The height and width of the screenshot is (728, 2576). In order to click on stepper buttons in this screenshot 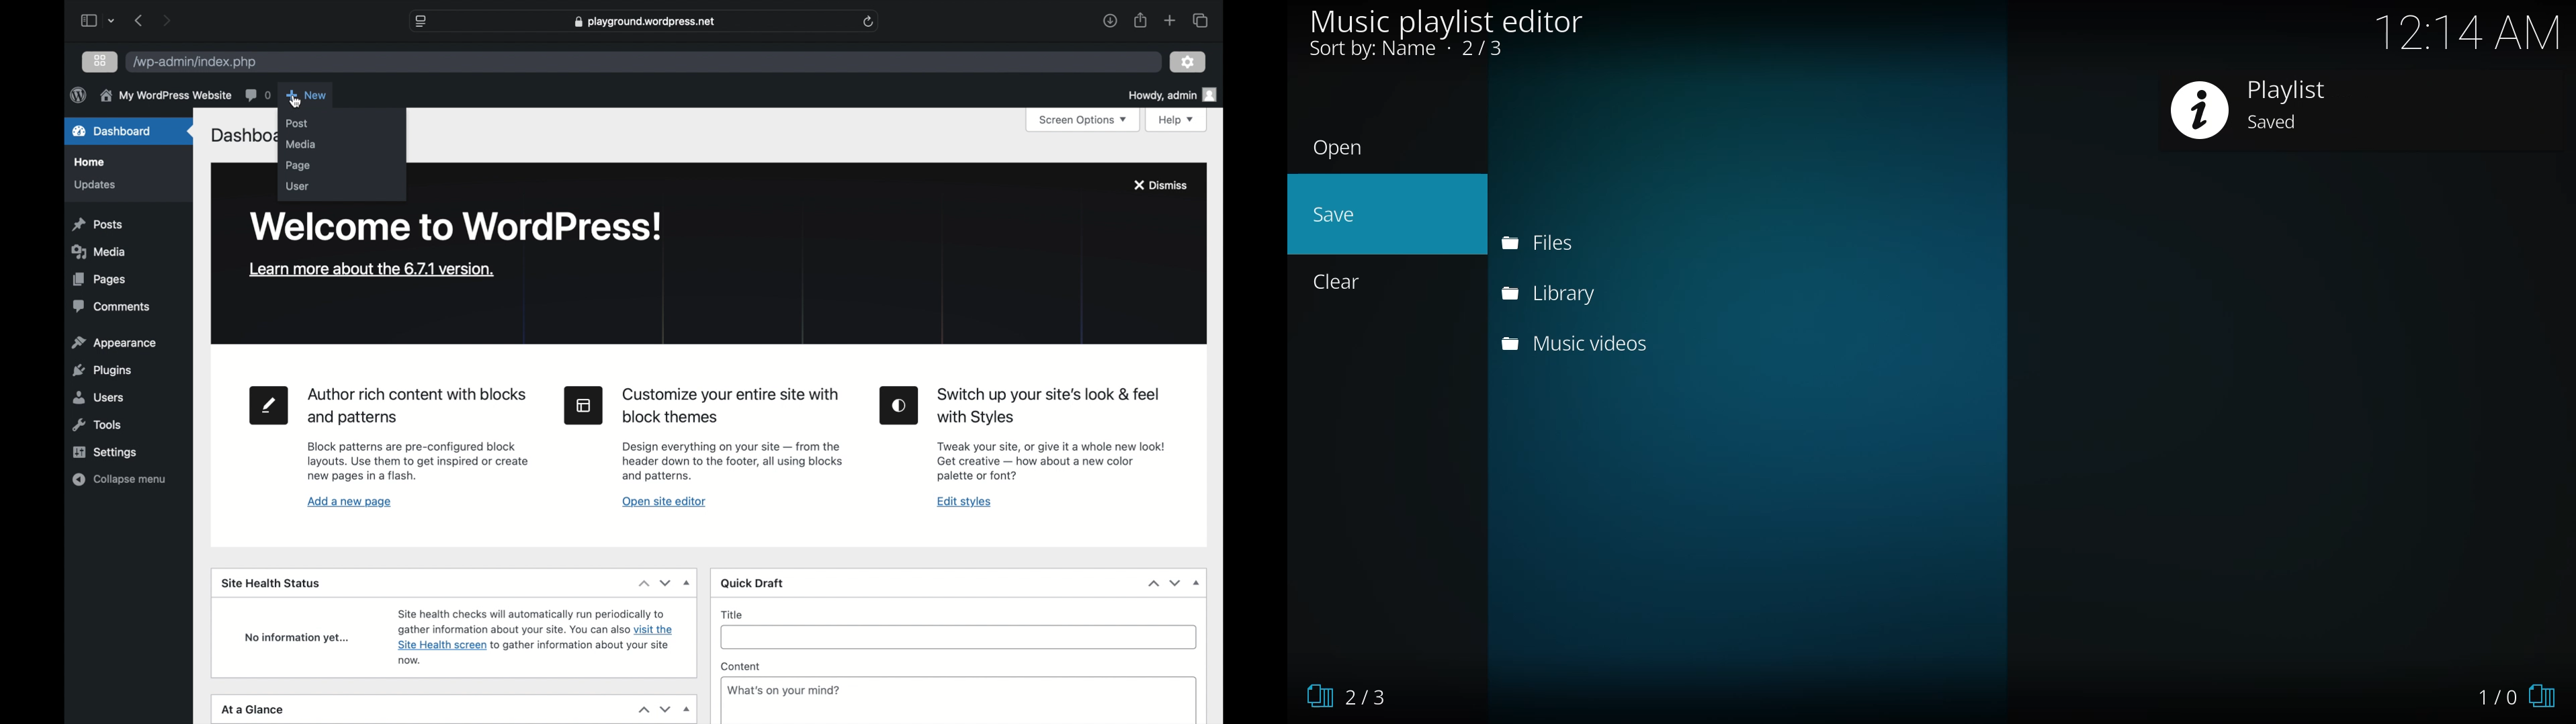, I will do `click(655, 583)`.